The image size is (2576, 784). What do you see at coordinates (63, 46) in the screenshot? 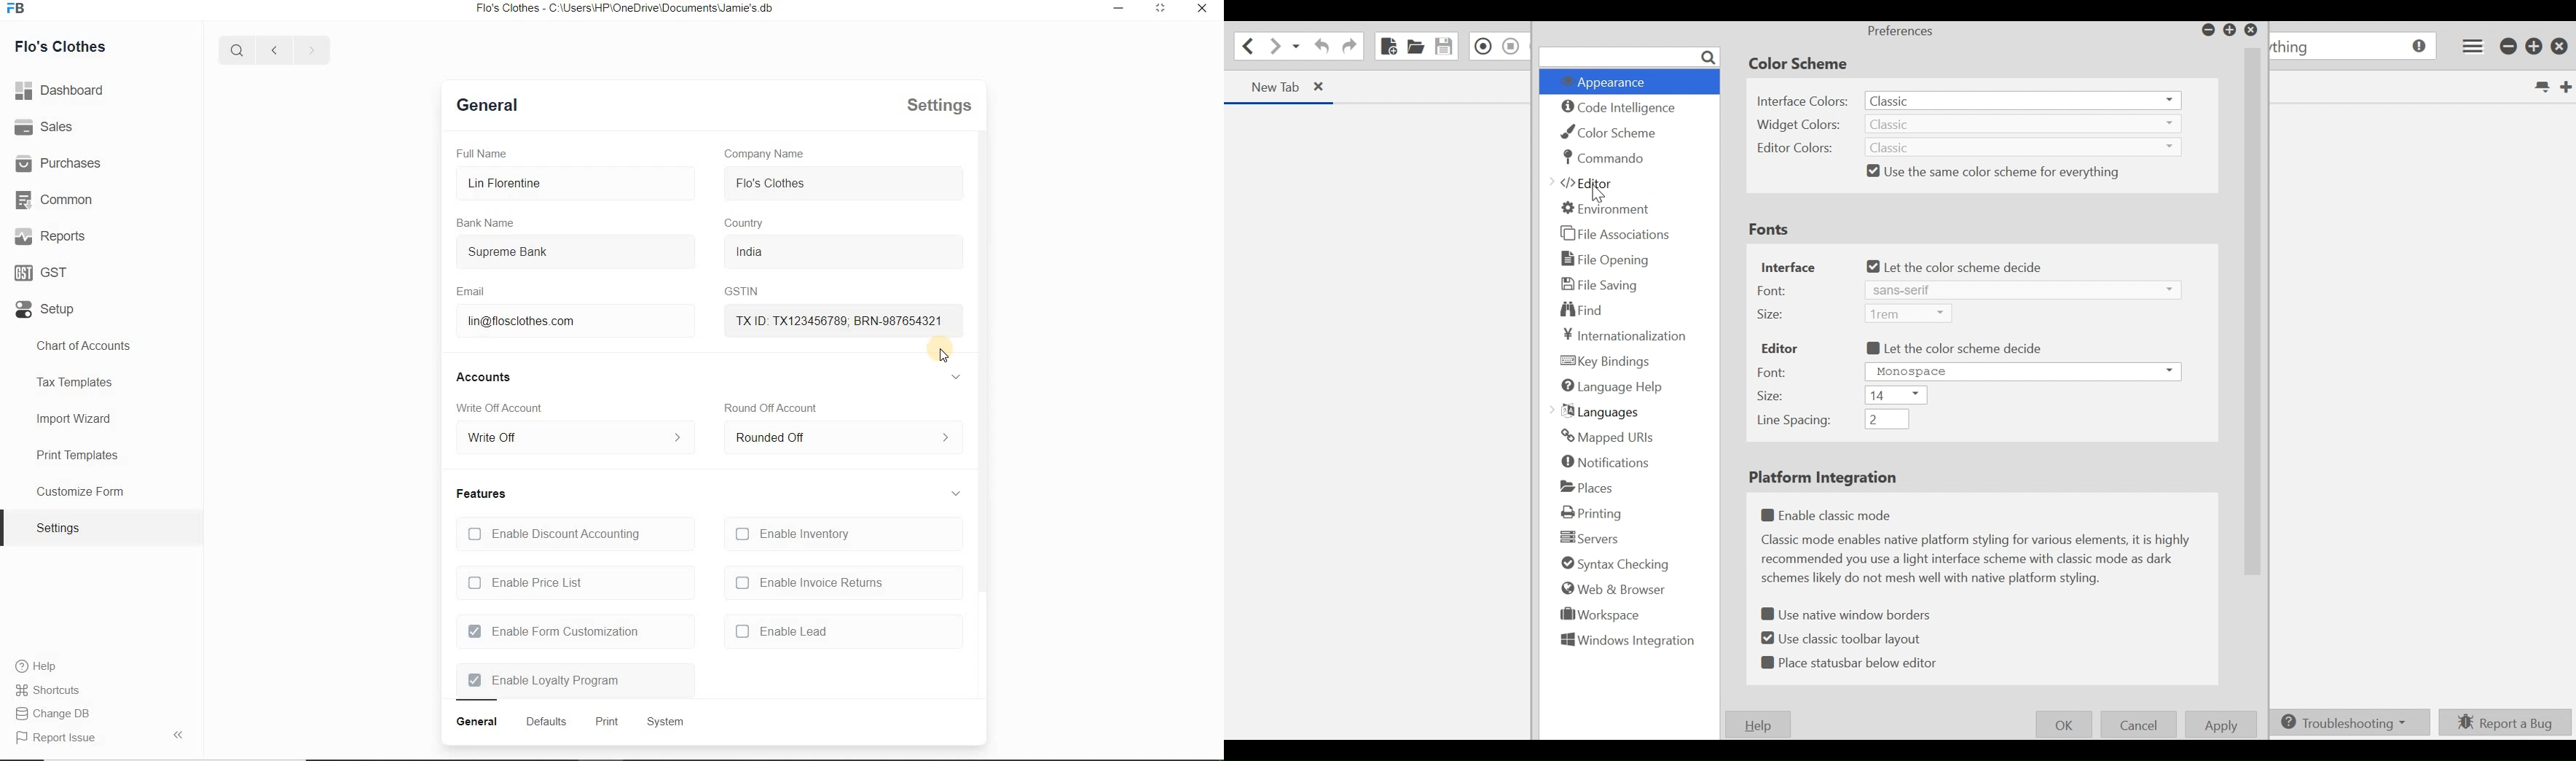
I see `Flo's Clothes` at bounding box center [63, 46].